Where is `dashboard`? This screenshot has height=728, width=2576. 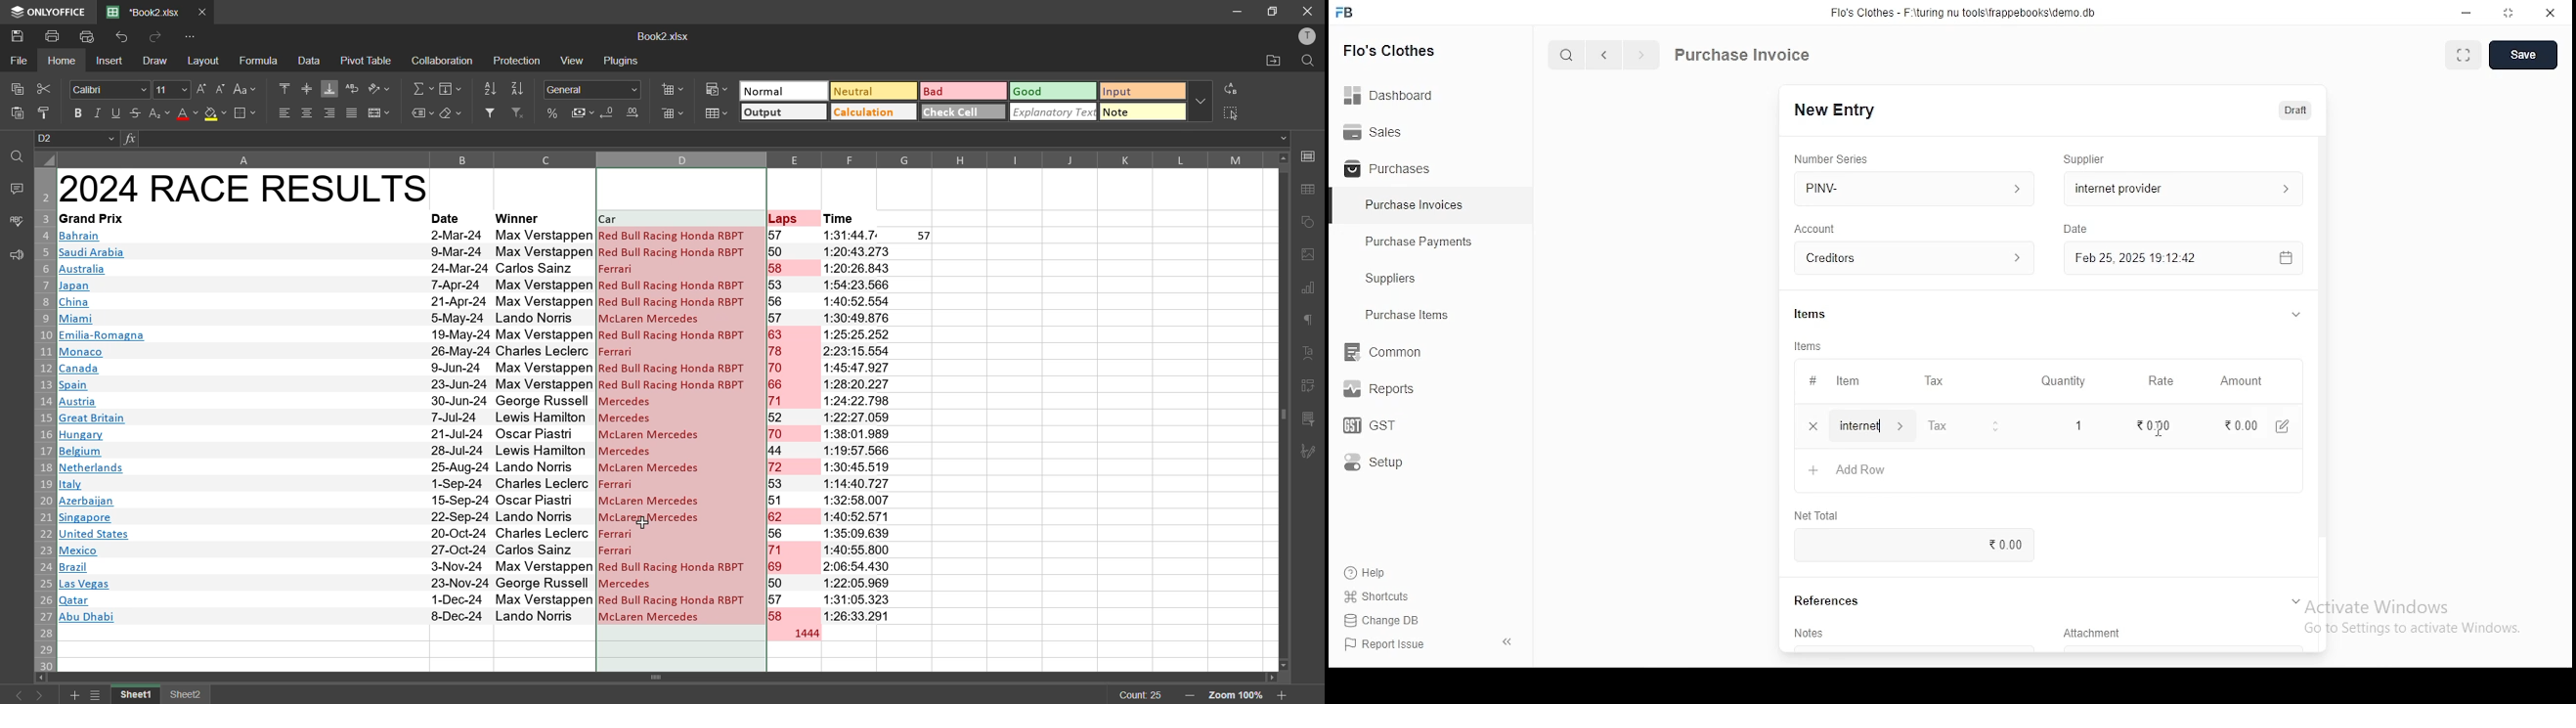
dashboard is located at coordinates (1398, 89).